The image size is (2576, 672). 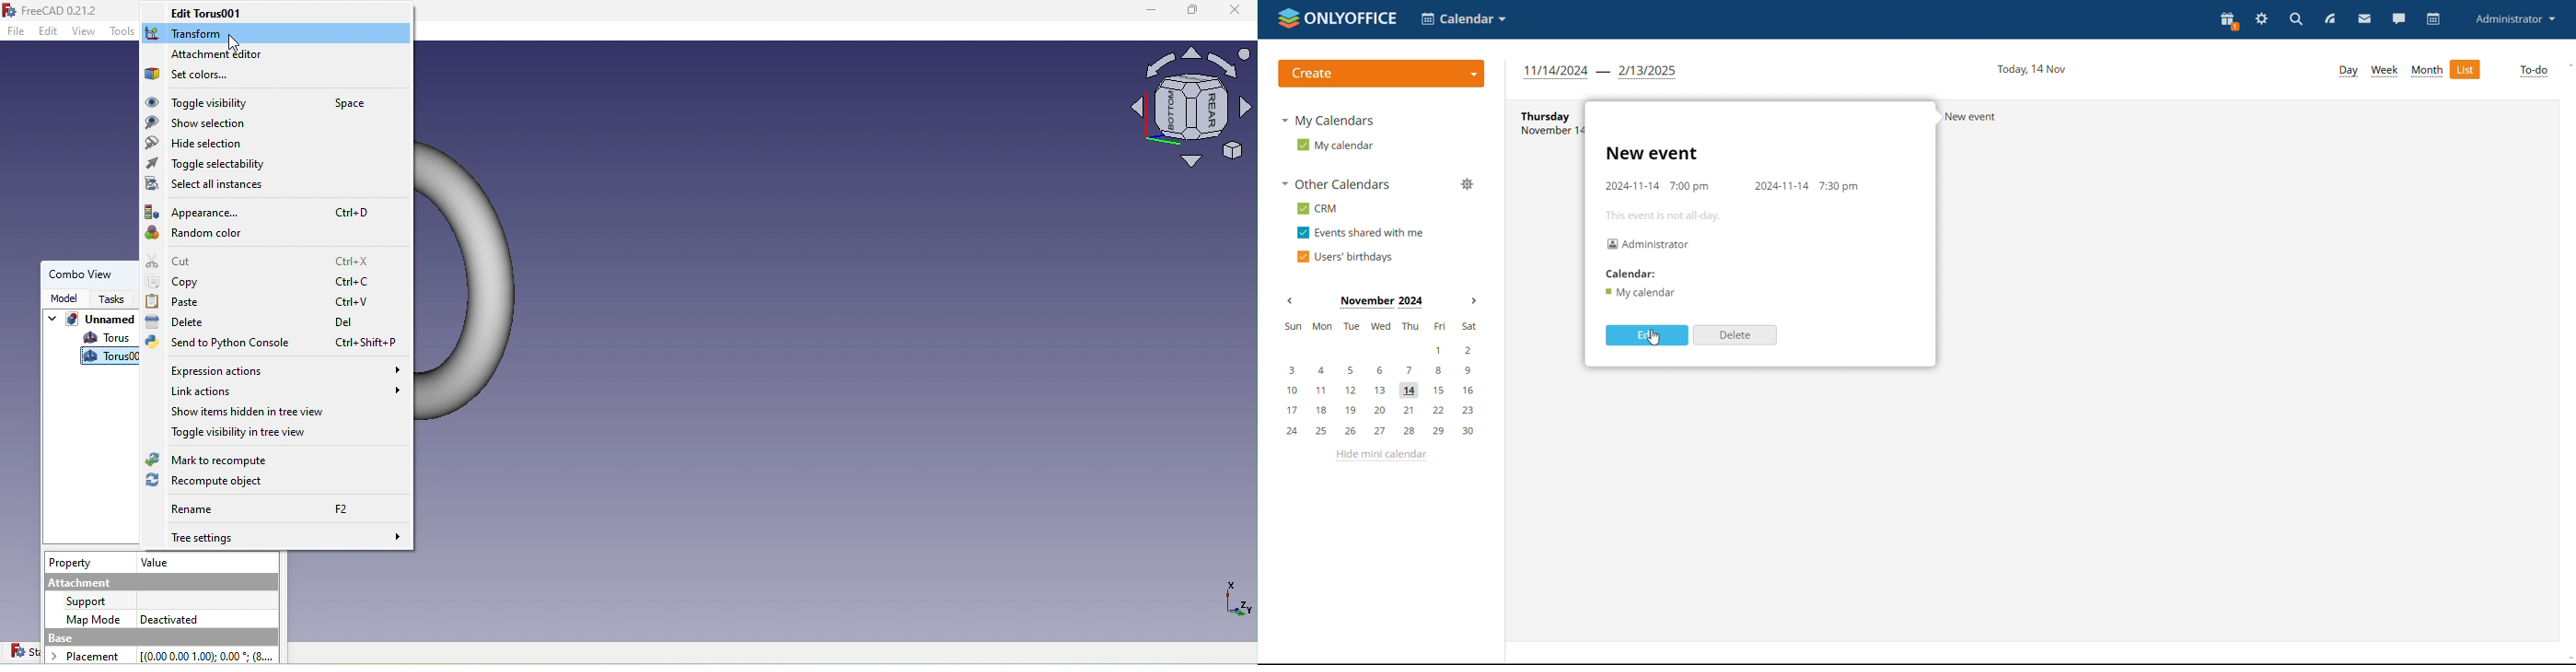 What do you see at coordinates (1655, 338) in the screenshot?
I see `cursor` at bounding box center [1655, 338].